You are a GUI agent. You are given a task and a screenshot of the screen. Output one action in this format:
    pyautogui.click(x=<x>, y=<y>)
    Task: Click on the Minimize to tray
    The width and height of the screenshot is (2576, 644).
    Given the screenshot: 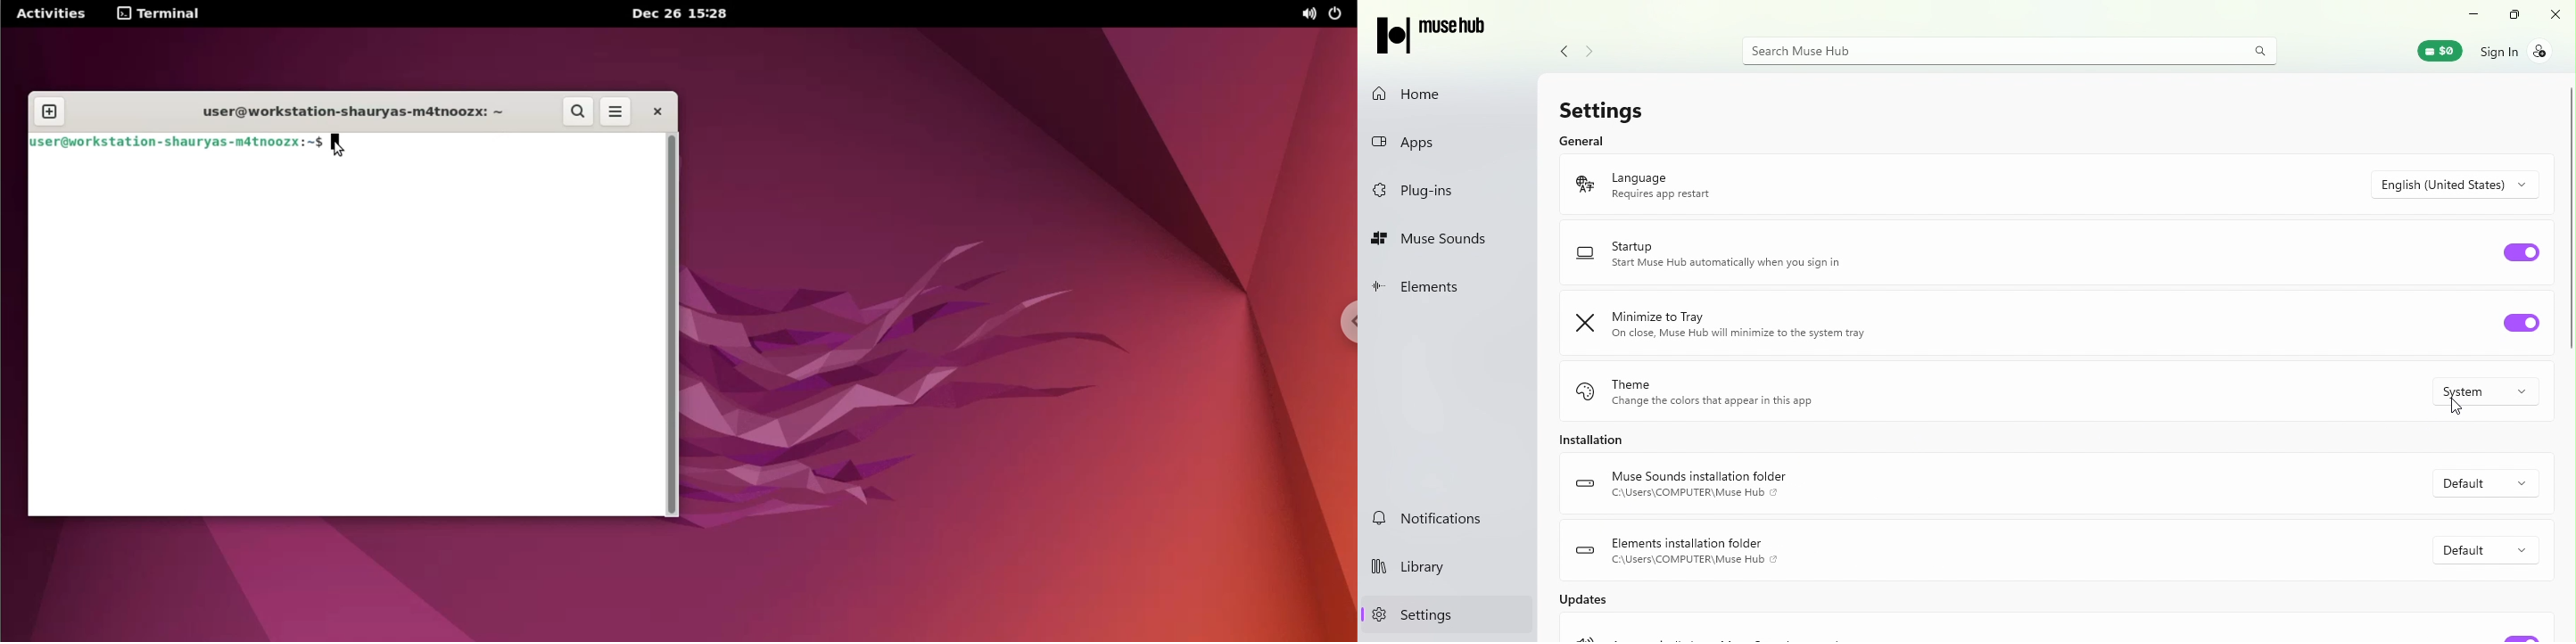 What is the action you would take?
    pyautogui.click(x=1756, y=325)
    